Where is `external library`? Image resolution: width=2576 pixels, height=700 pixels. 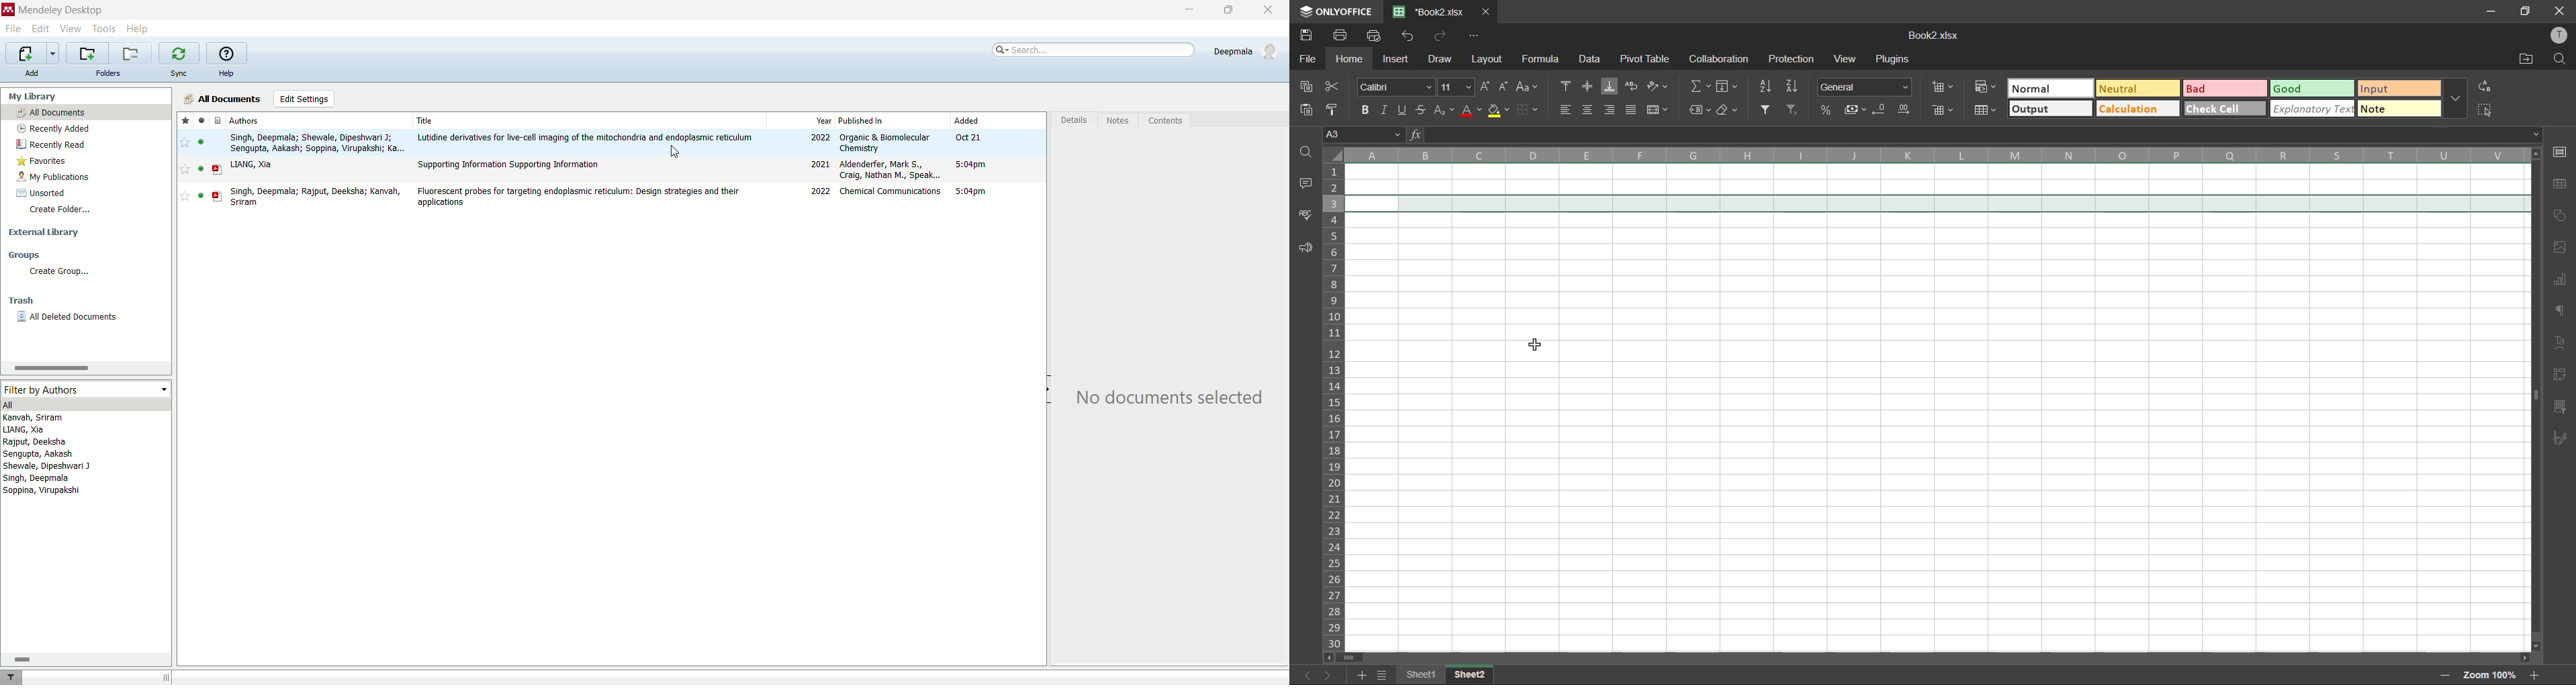 external library is located at coordinates (44, 232).